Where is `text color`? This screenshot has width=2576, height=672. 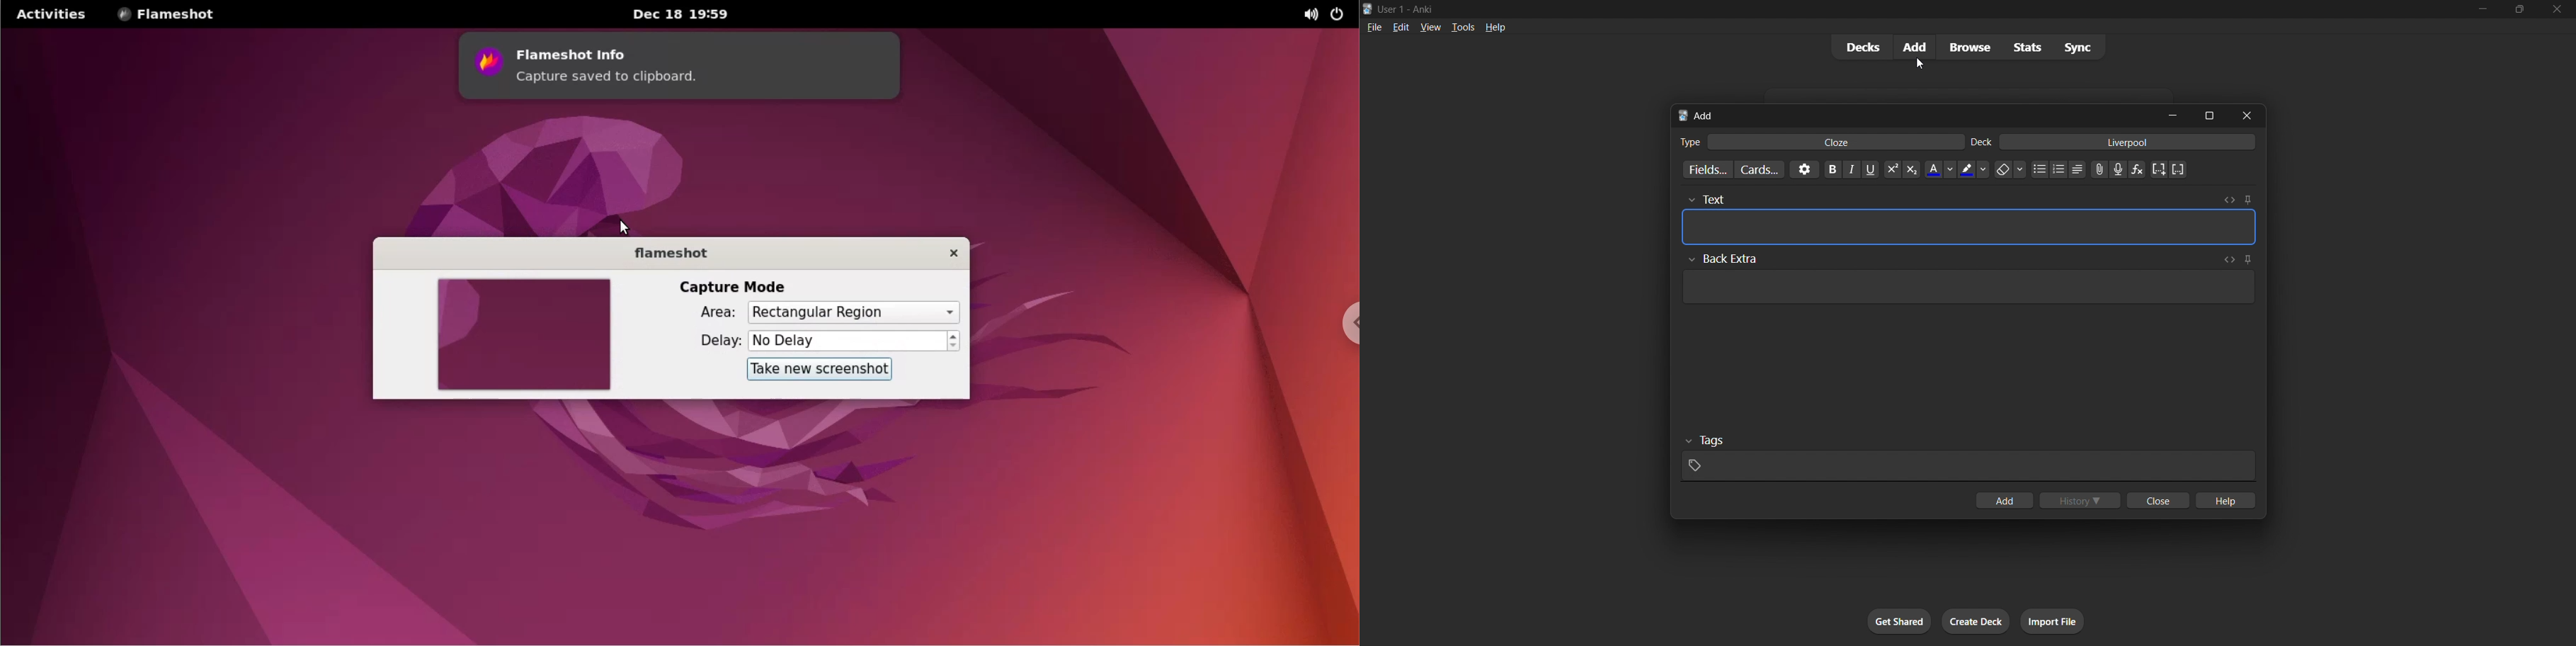 text color is located at coordinates (1944, 171).